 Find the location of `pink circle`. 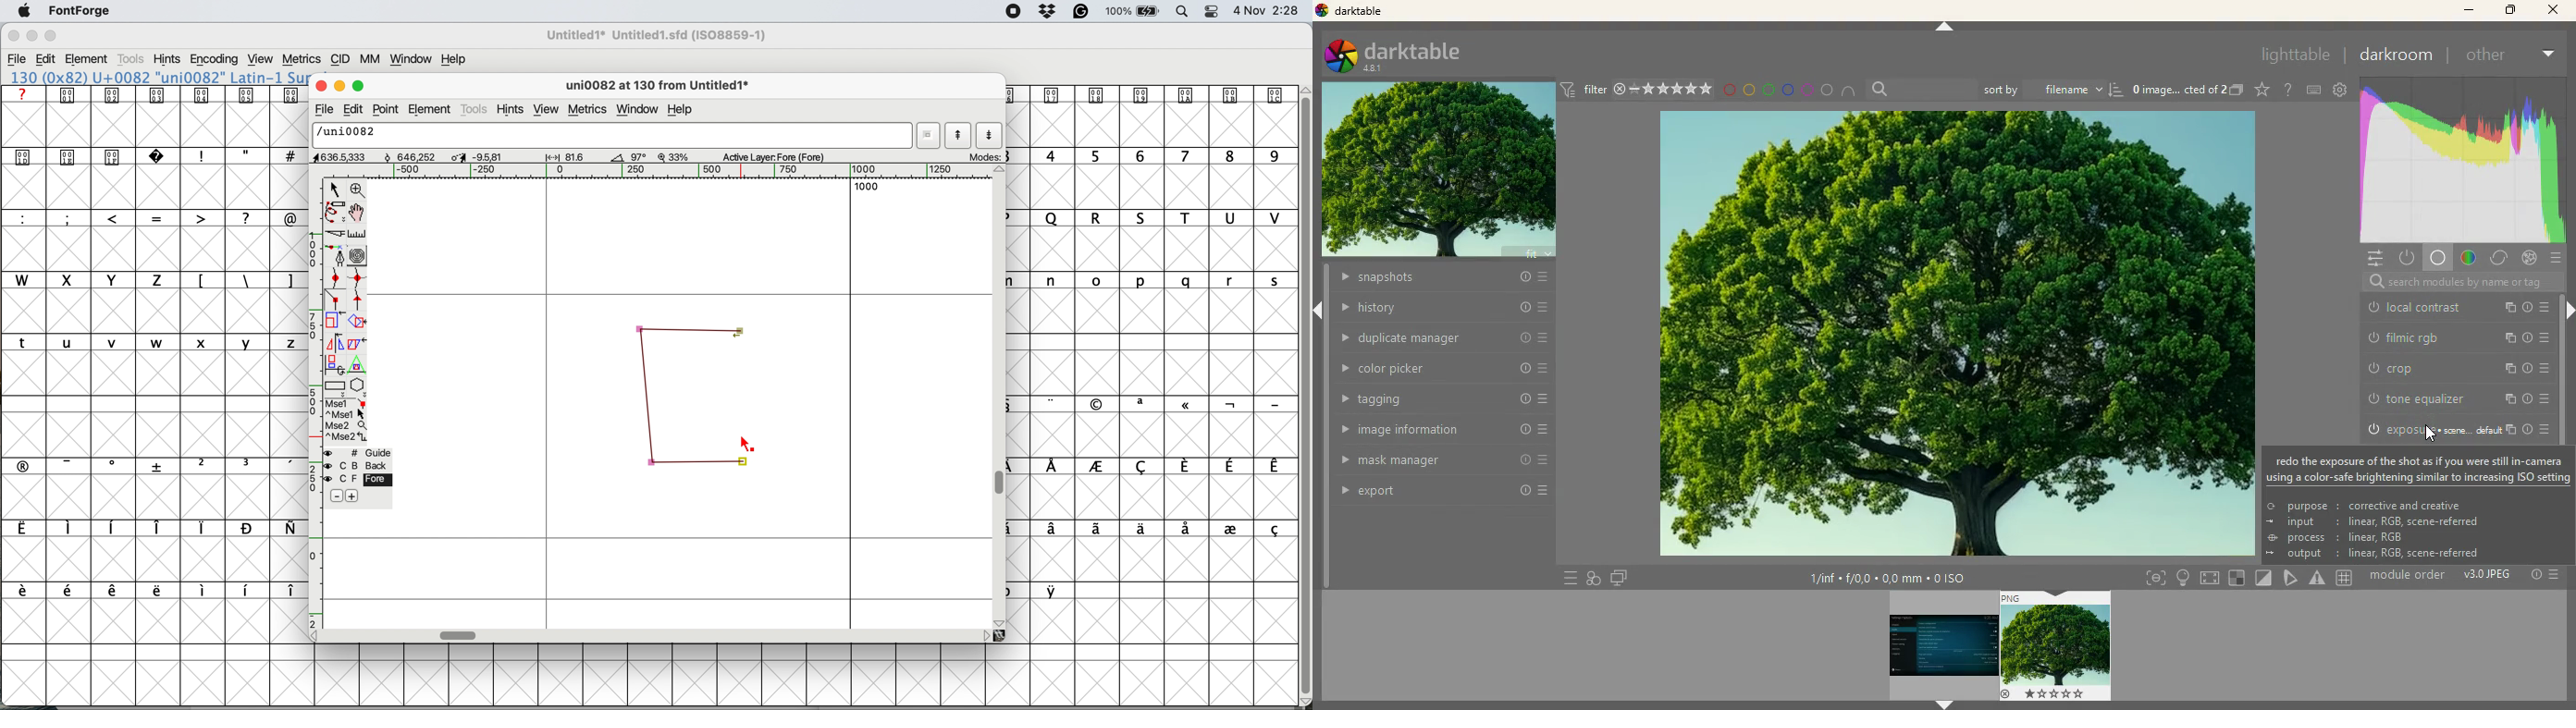

pink circle is located at coordinates (1806, 88).